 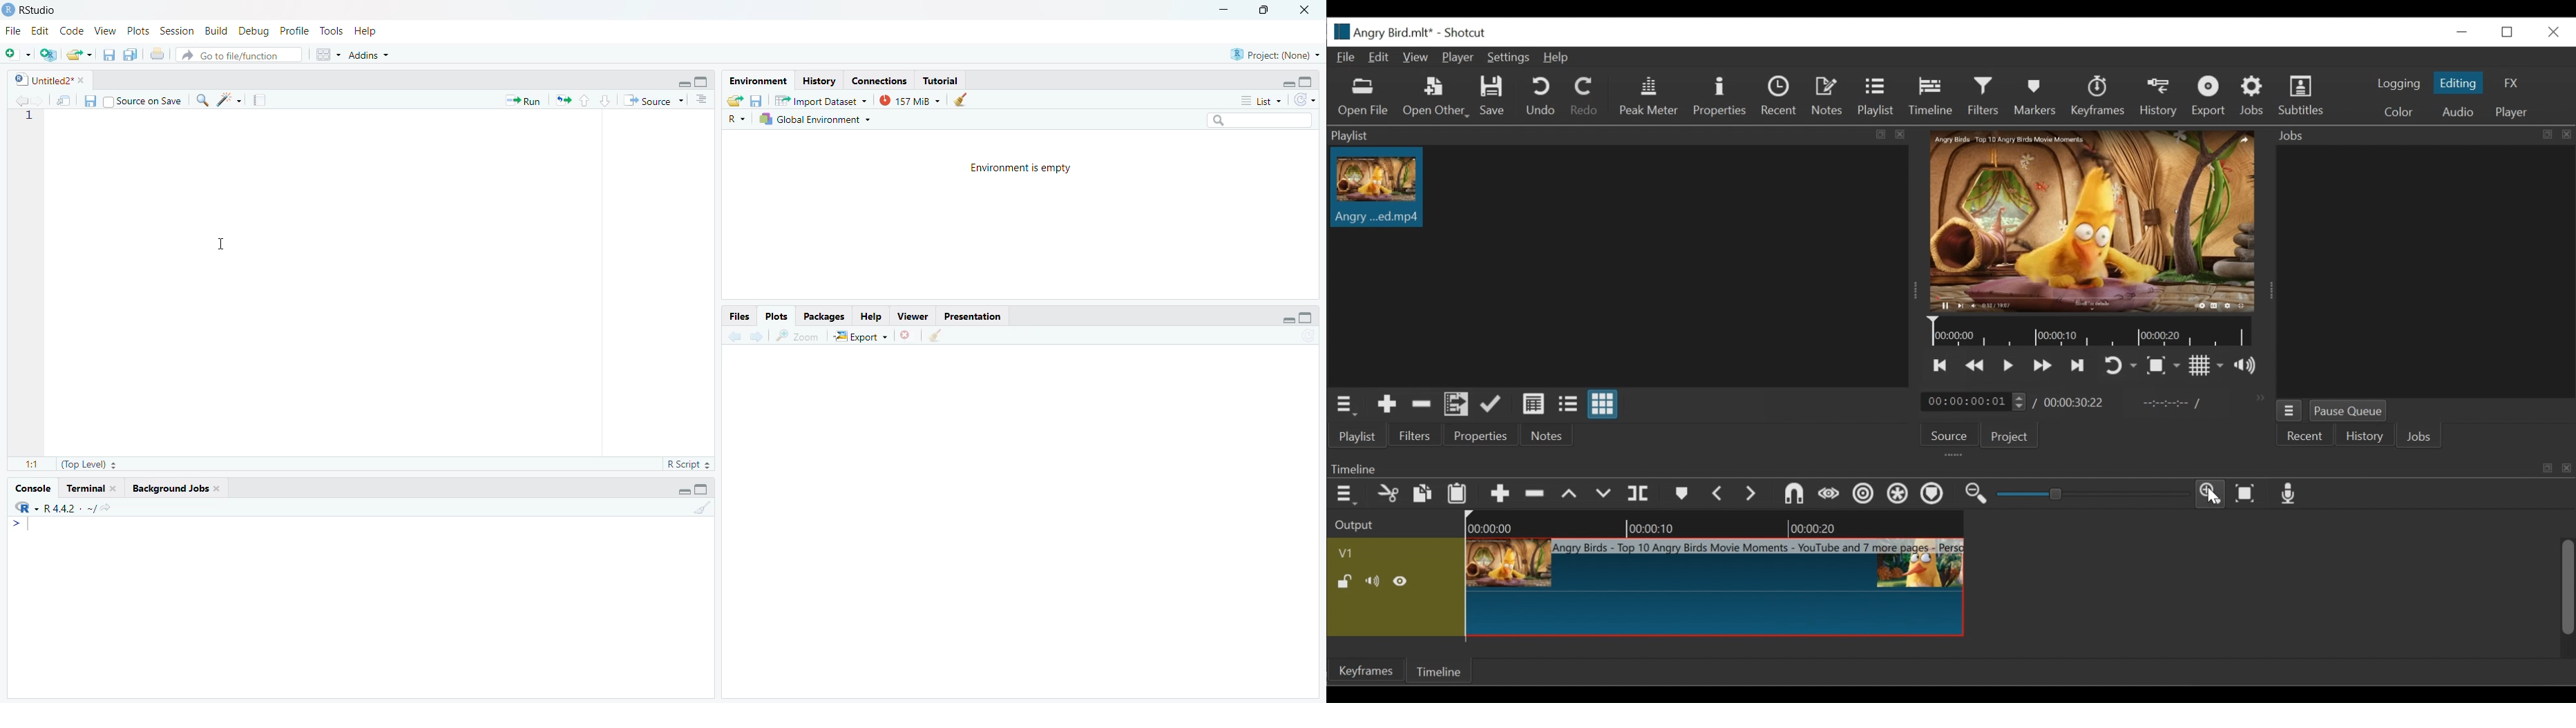 What do you see at coordinates (2093, 222) in the screenshot?
I see `Media viewer` at bounding box center [2093, 222].